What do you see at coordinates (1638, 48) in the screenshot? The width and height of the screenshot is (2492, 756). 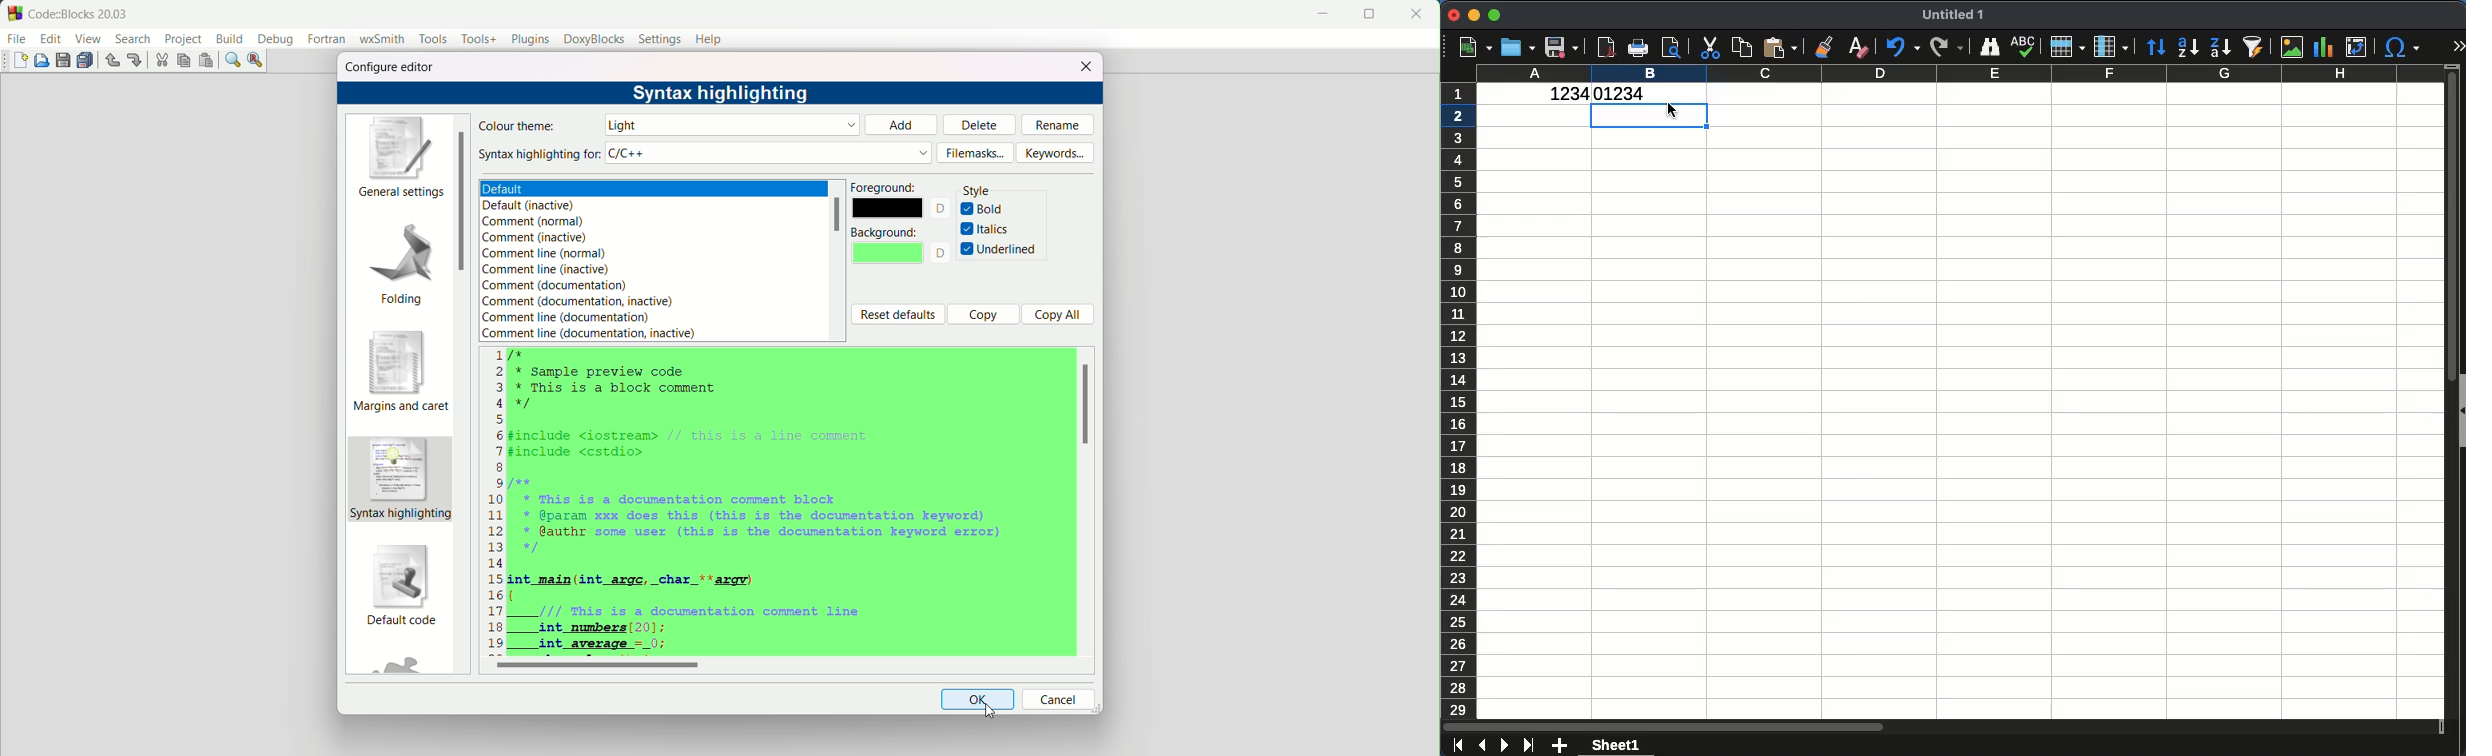 I see `print` at bounding box center [1638, 48].